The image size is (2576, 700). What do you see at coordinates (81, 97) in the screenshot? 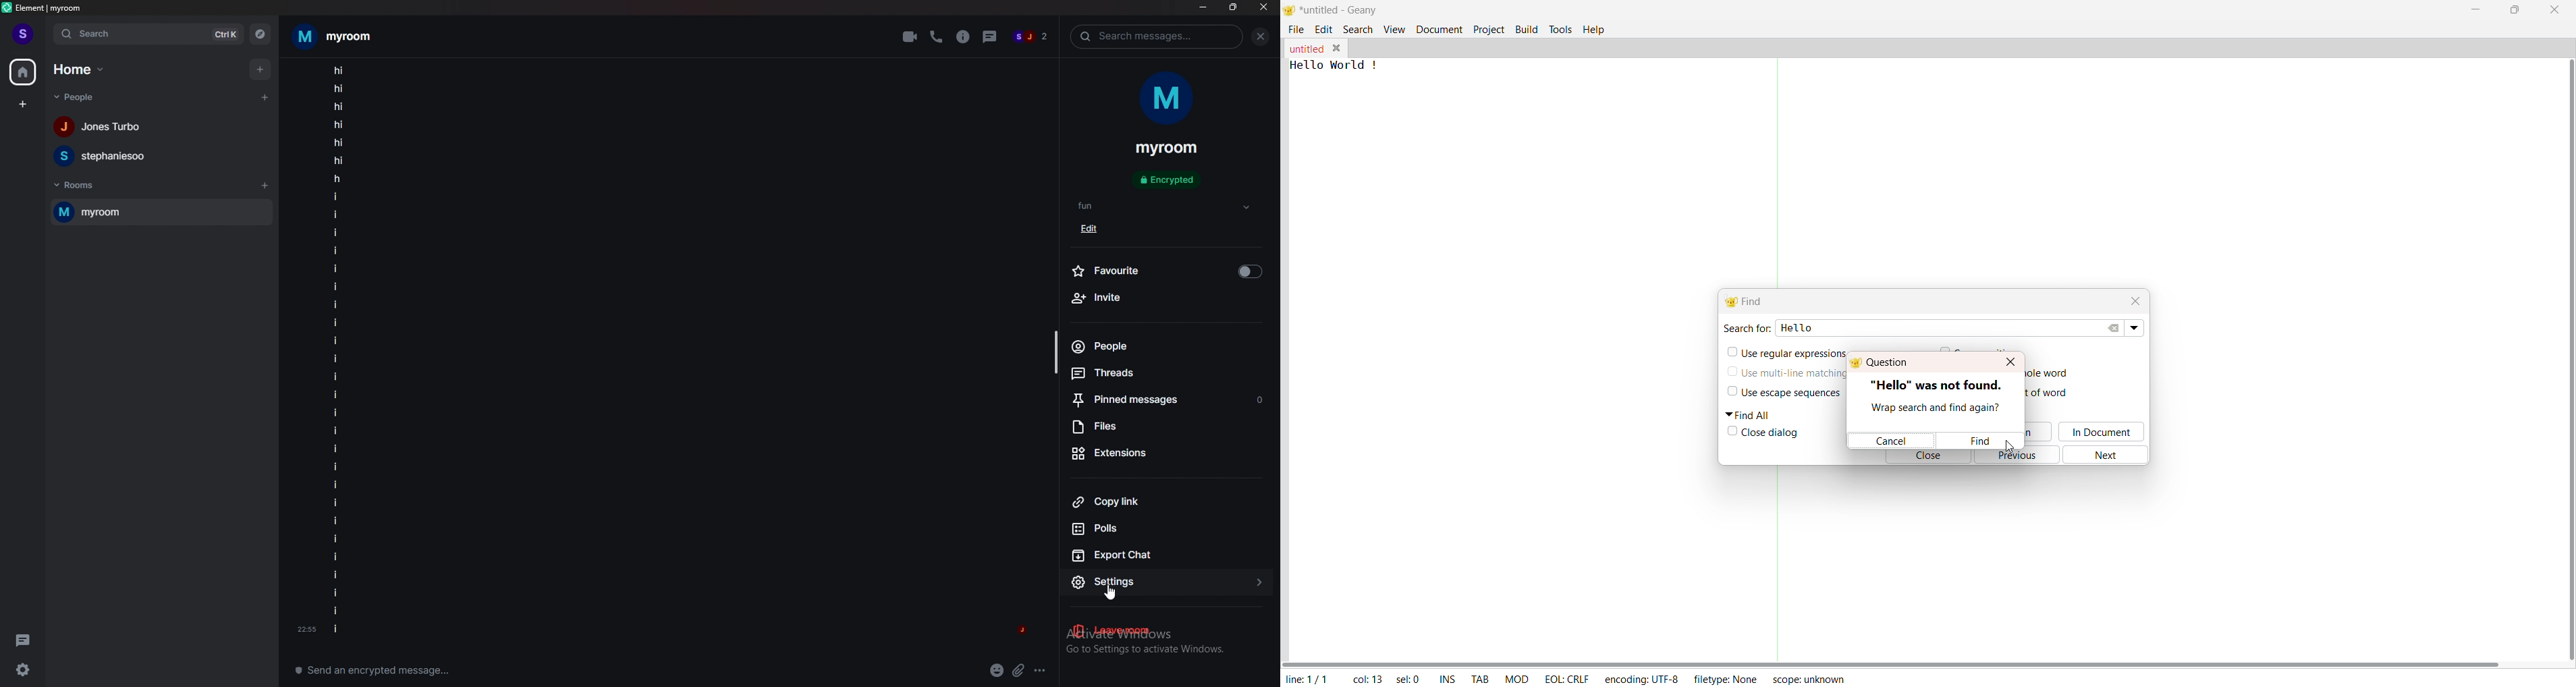
I see `people` at bounding box center [81, 97].